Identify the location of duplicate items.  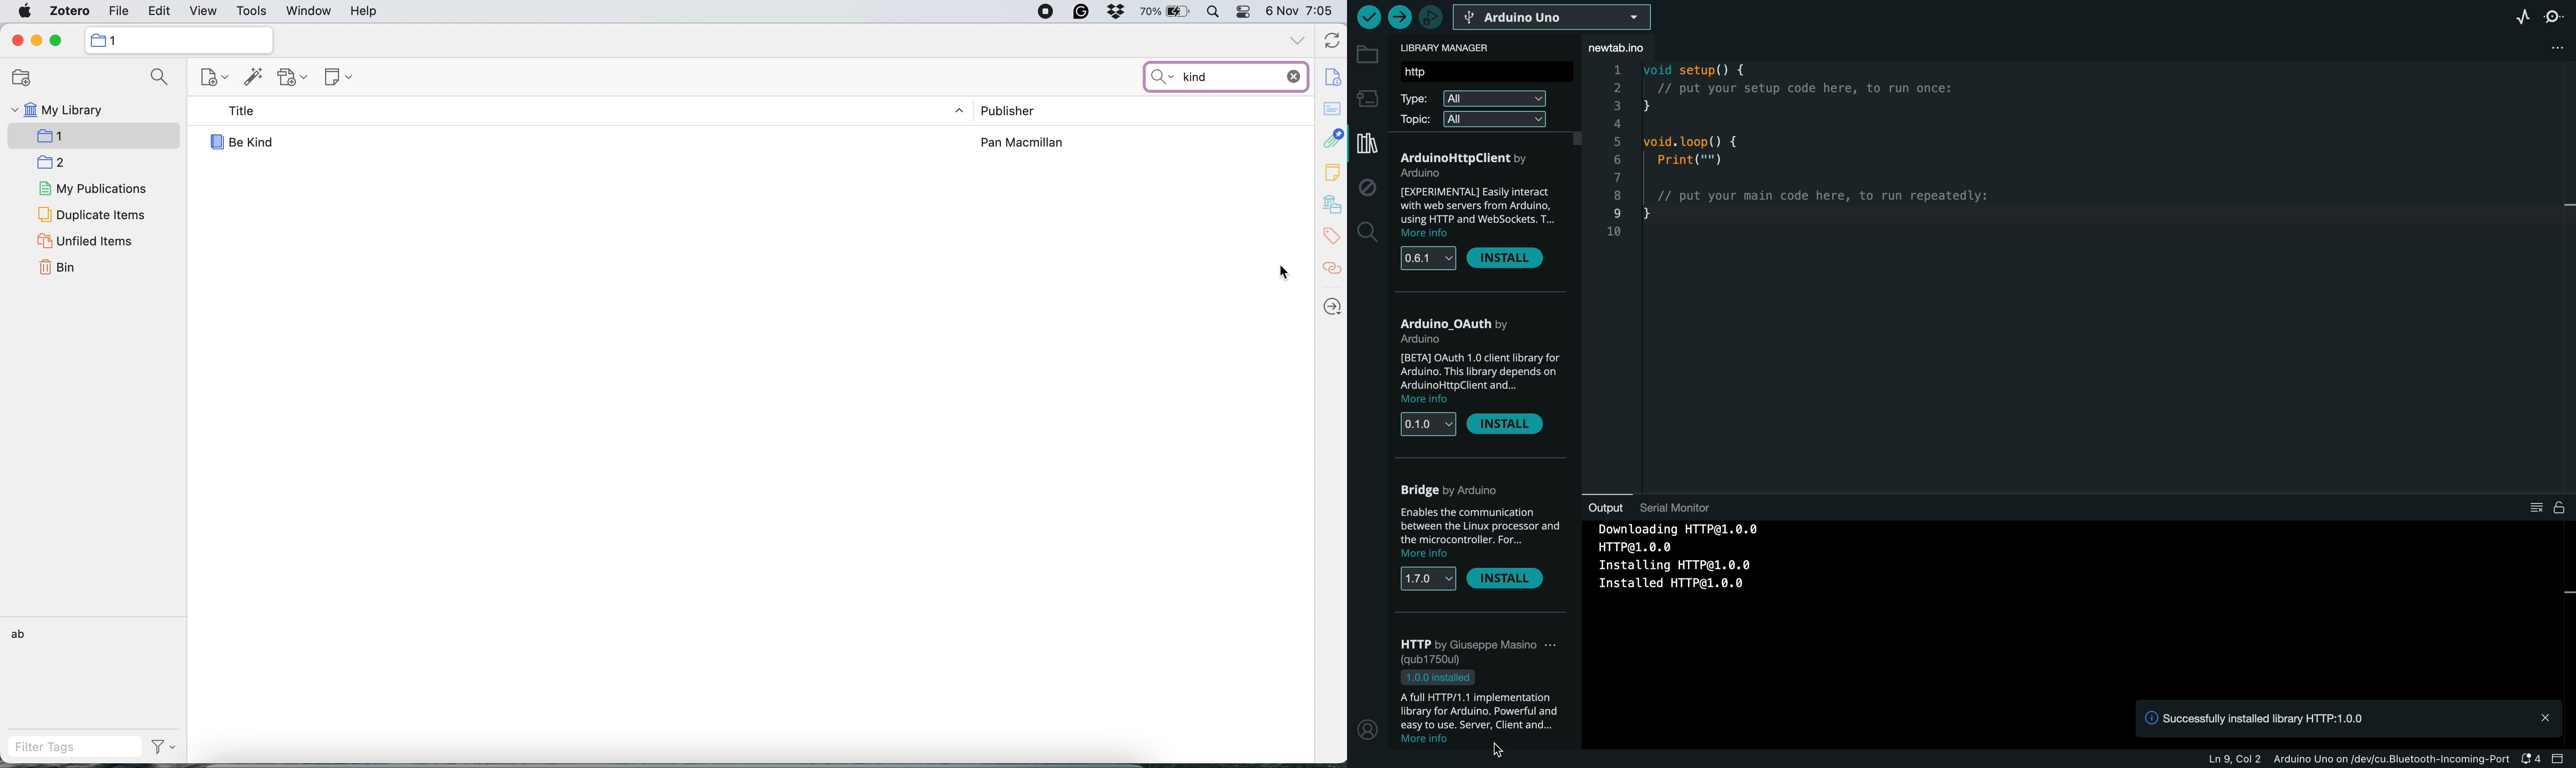
(91, 214).